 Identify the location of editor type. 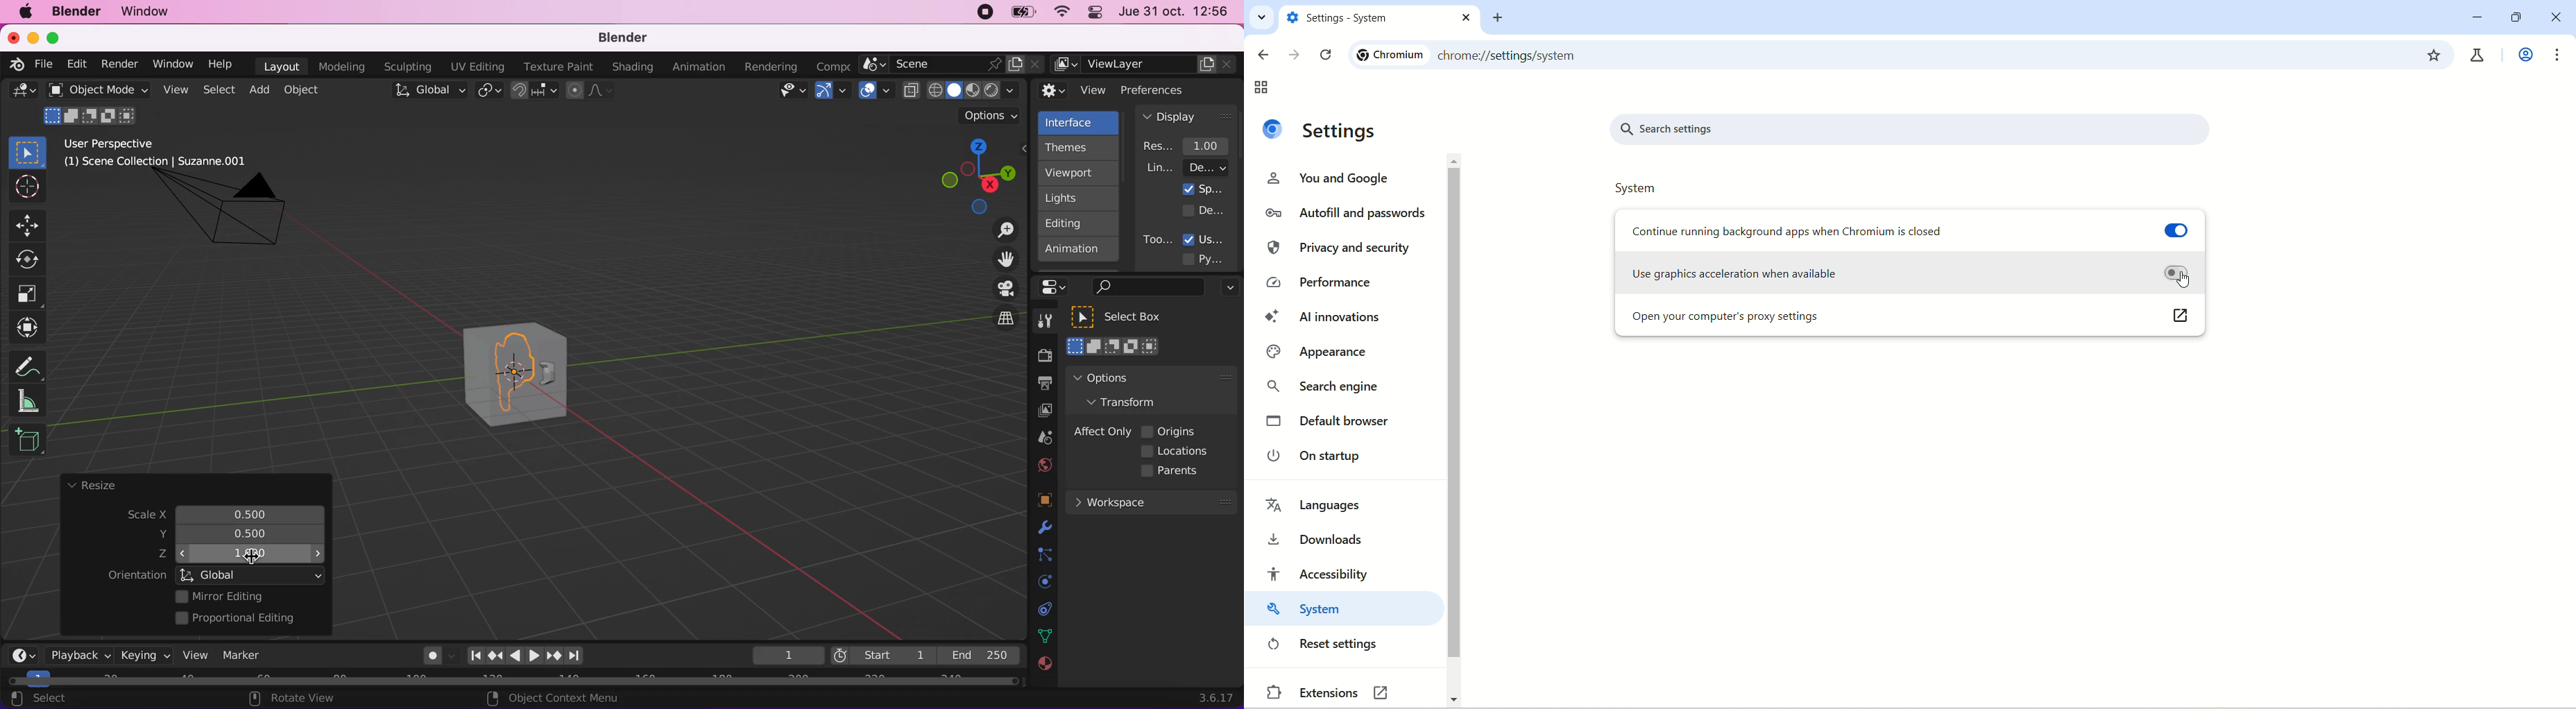
(19, 648).